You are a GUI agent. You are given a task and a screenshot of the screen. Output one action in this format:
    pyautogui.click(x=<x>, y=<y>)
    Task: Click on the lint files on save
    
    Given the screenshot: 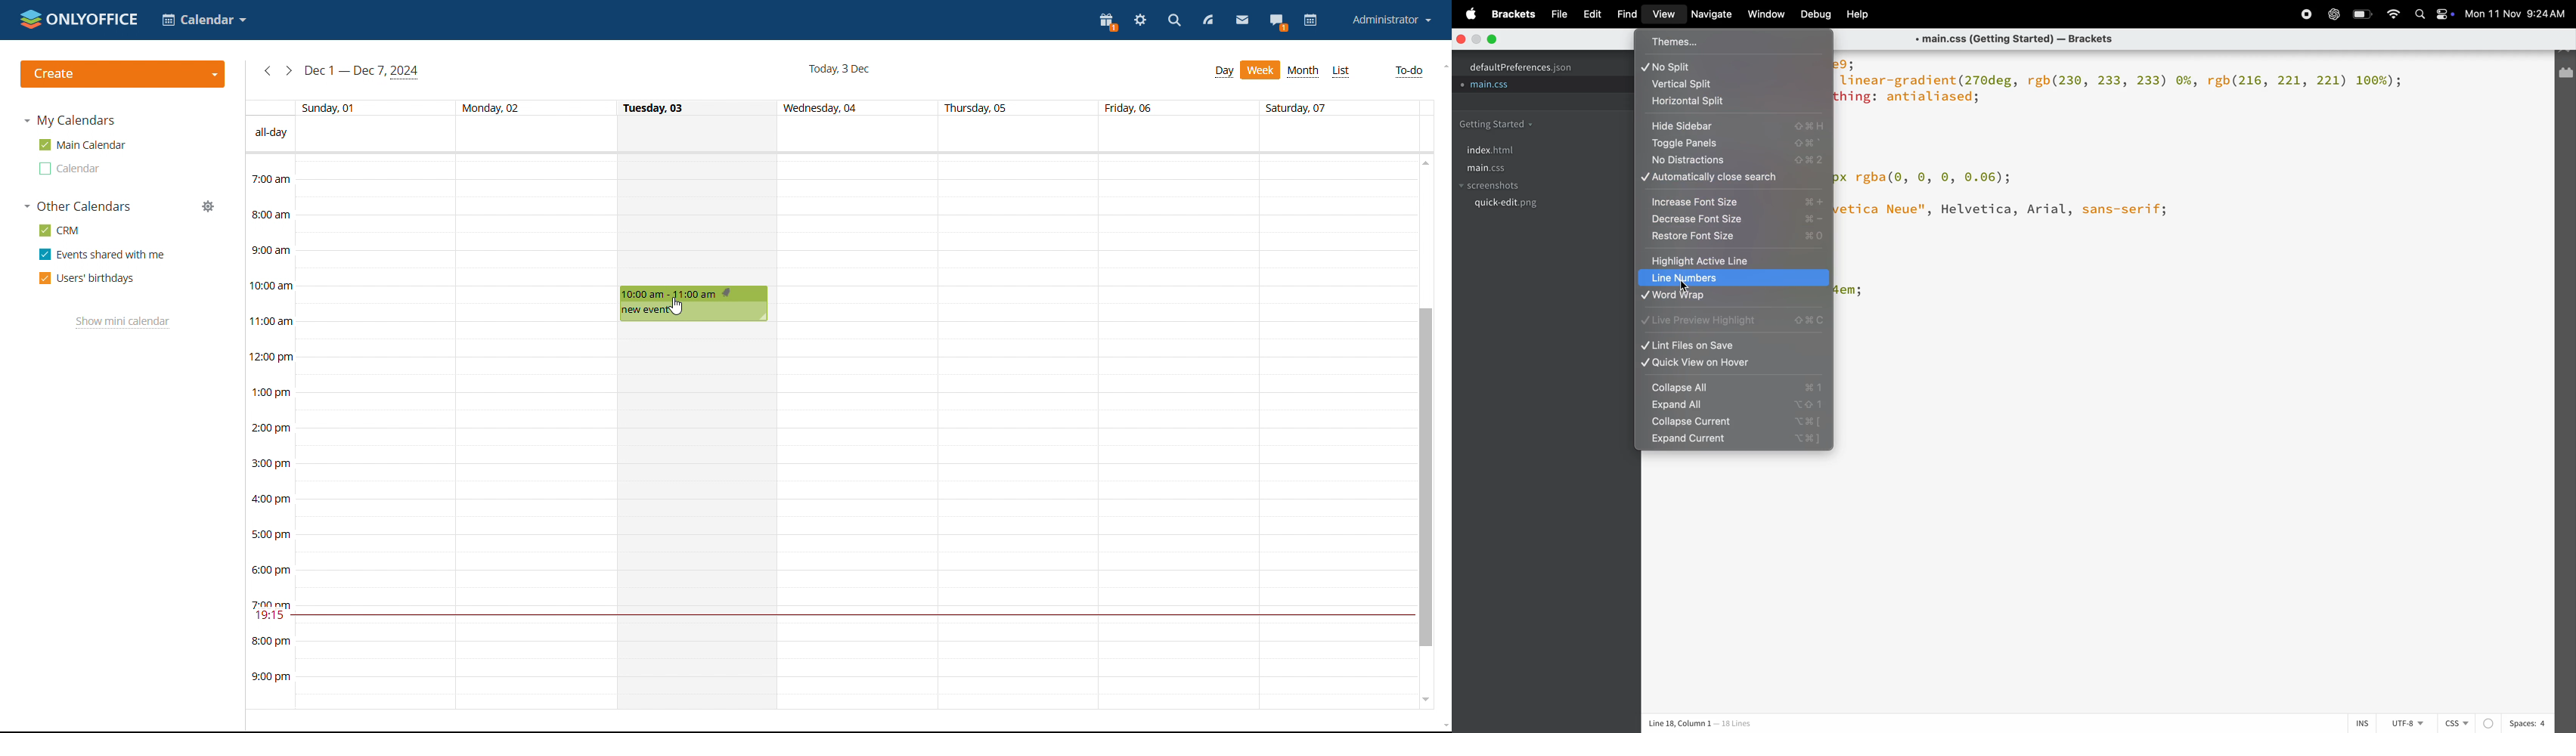 What is the action you would take?
    pyautogui.click(x=1733, y=345)
    